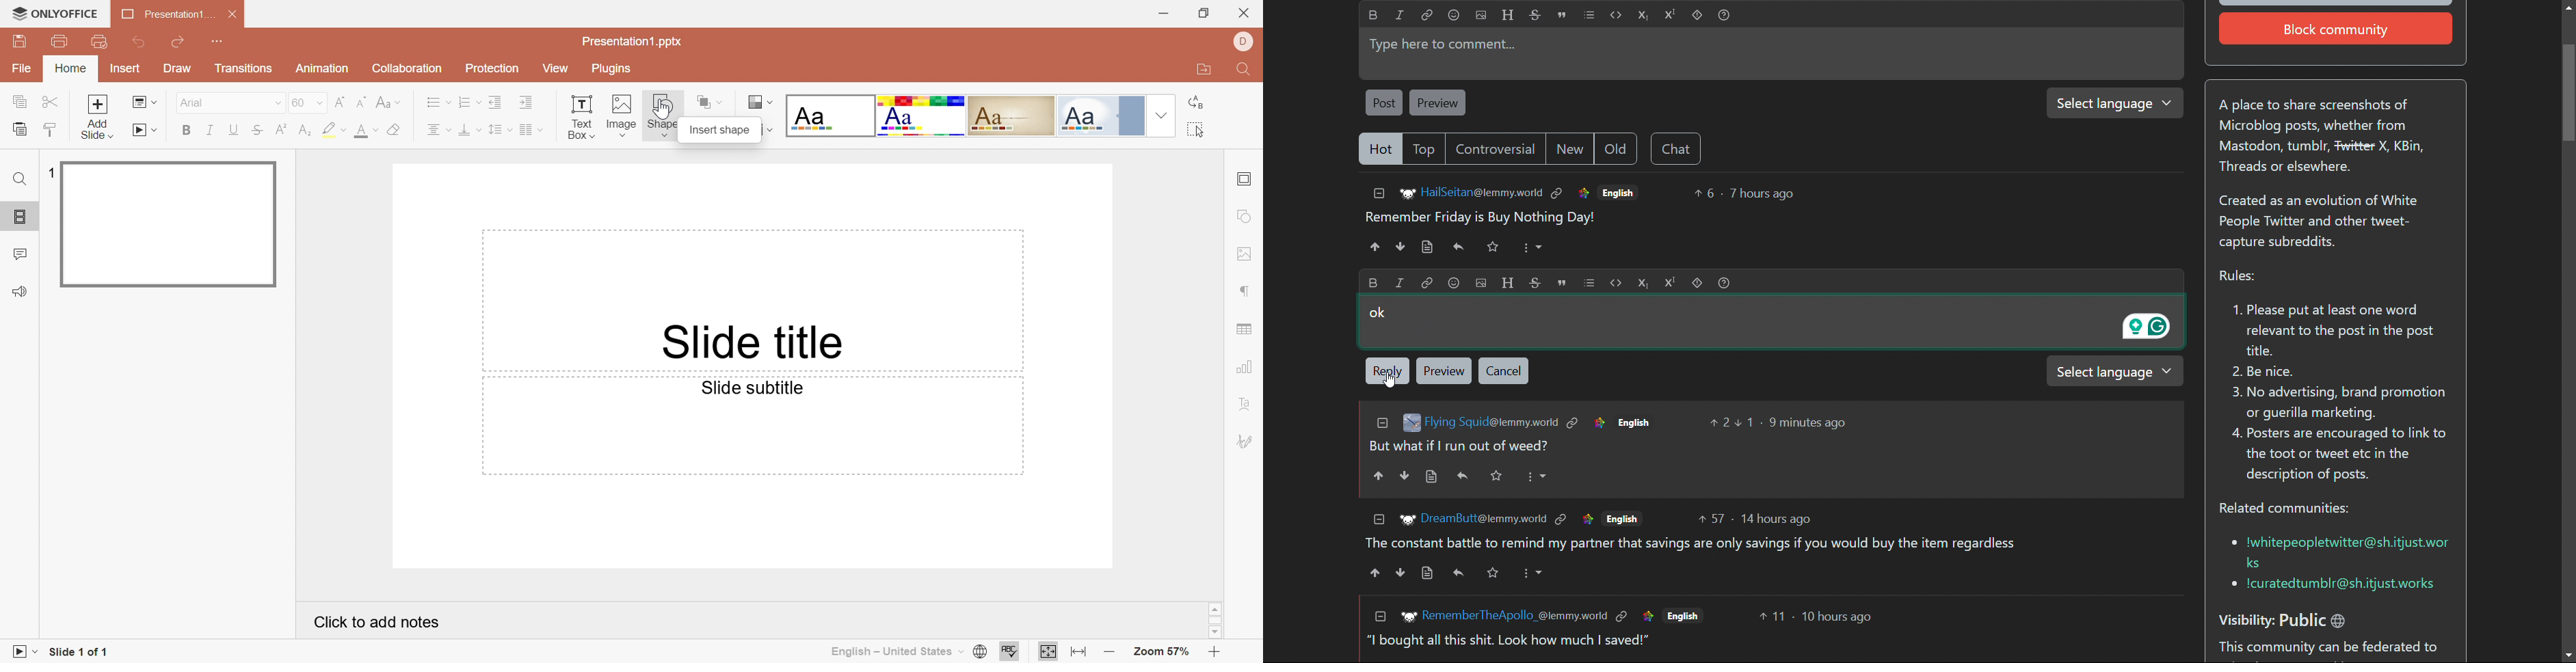 Image resolution: width=2576 pixels, height=672 pixels. I want to click on Italic, so click(1401, 281).